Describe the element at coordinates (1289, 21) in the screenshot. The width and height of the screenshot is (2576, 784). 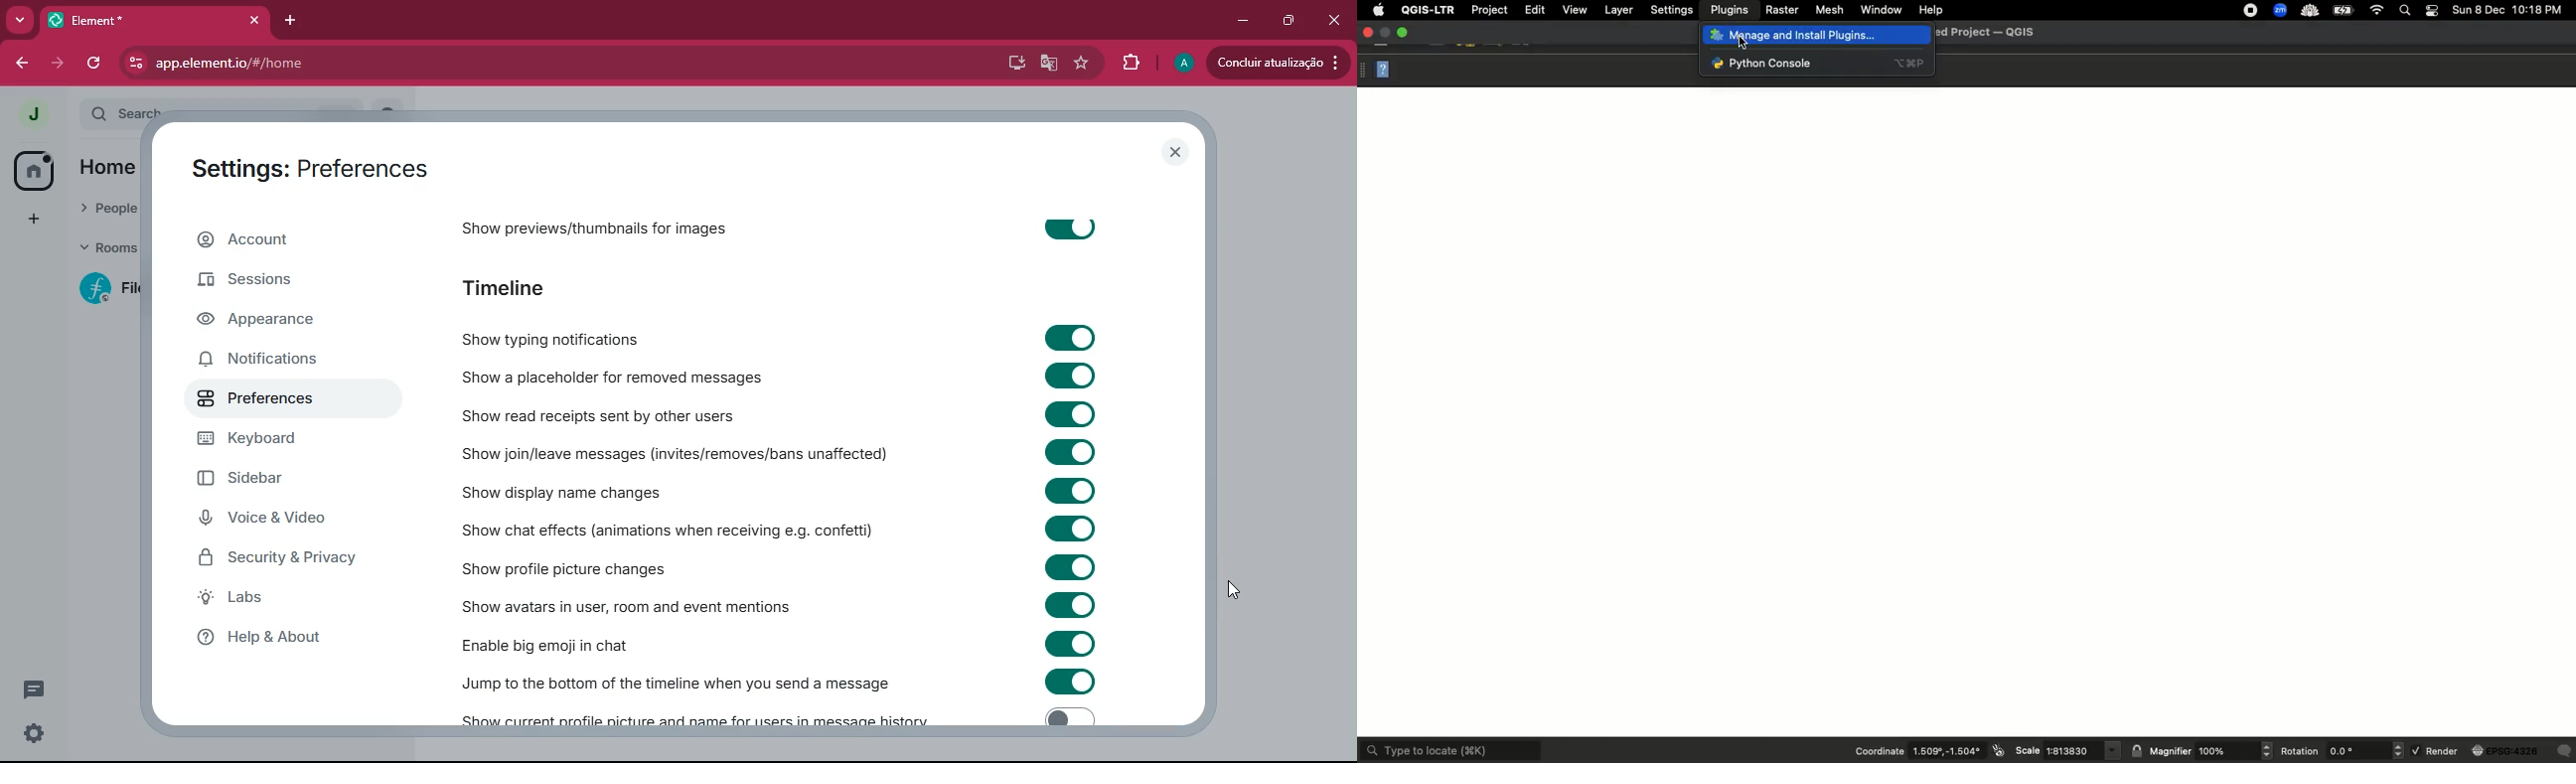
I see `maximize` at that location.